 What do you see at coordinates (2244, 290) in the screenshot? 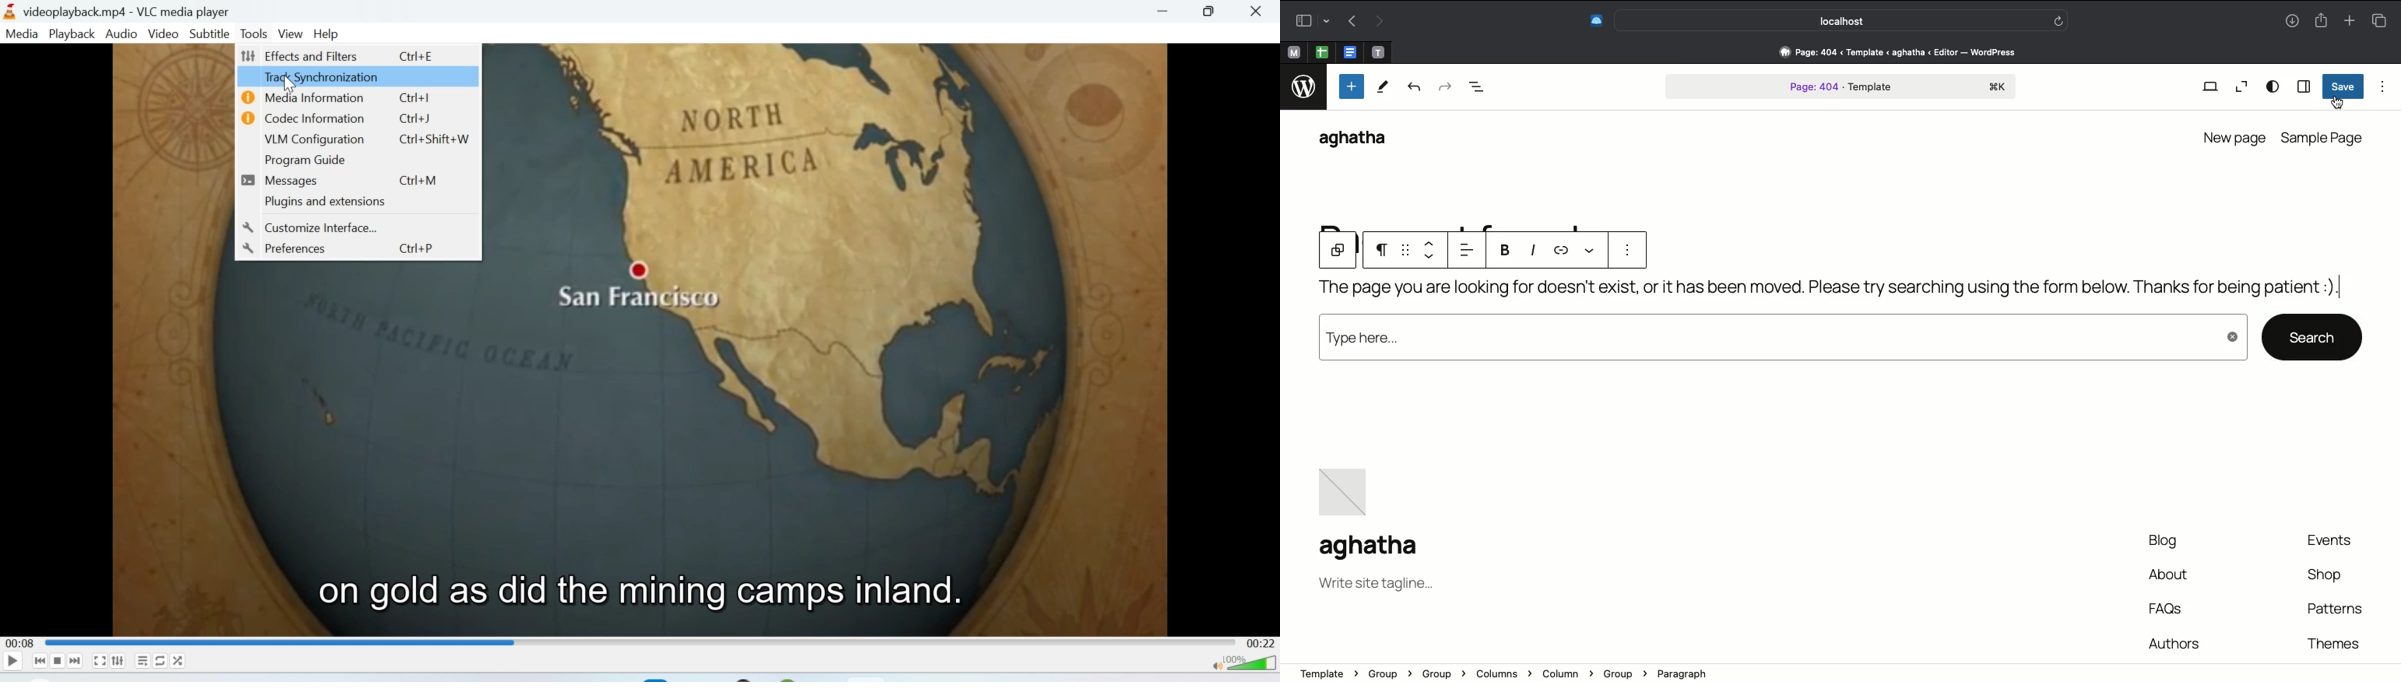
I see `Customized text` at bounding box center [2244, 290].